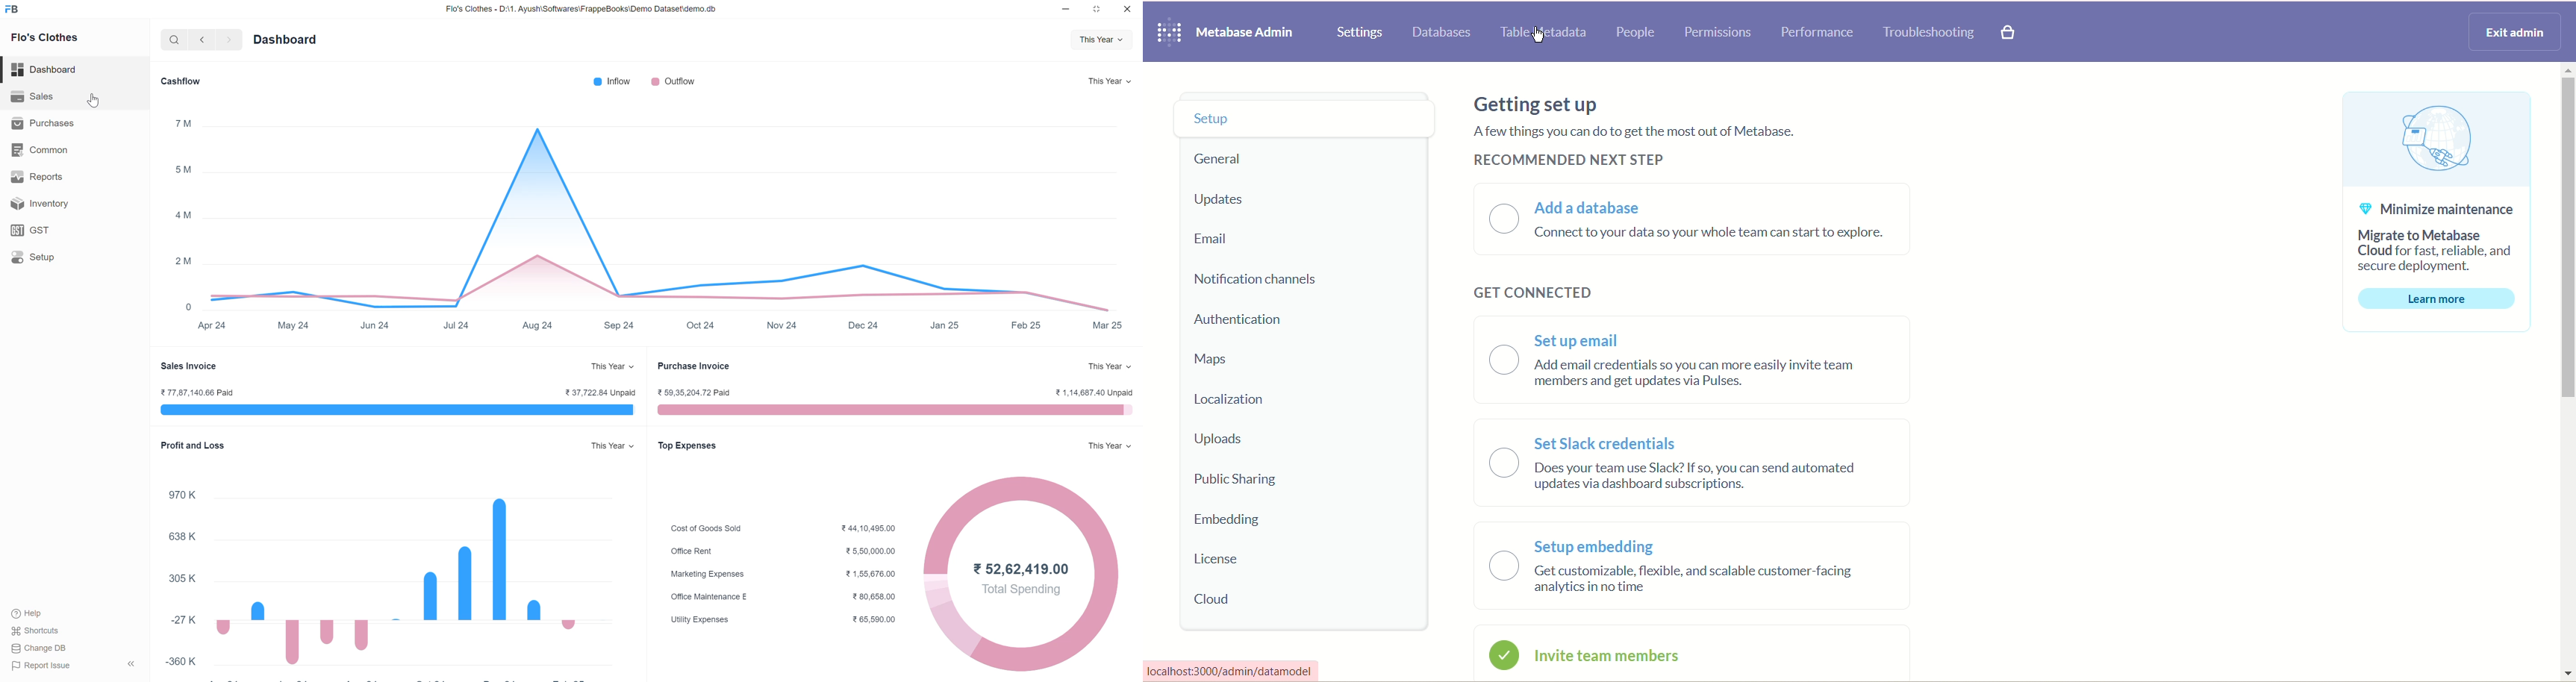 The image size is (2576, 700). I want to click on cursor, so click(95, 101).